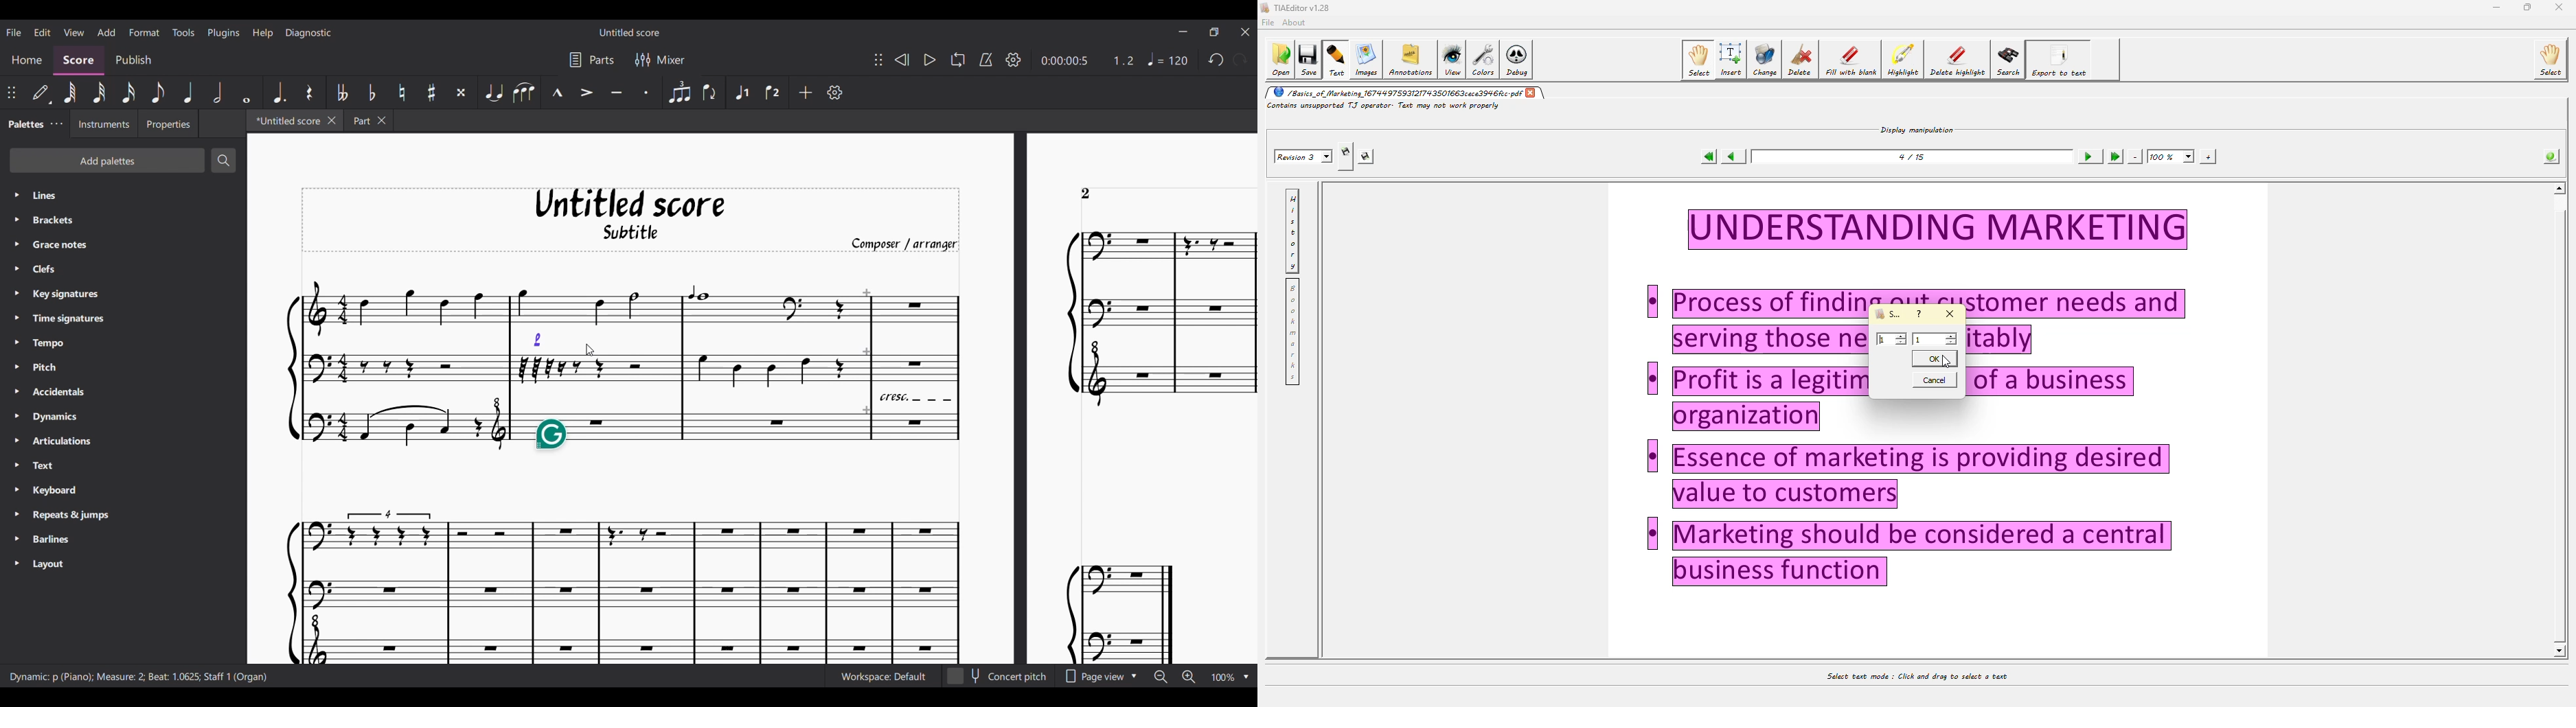  What do you see at coordinates (590, 350) in the screenshot?
I see `Cursor position unchanged` at bounding box center [590, 350].